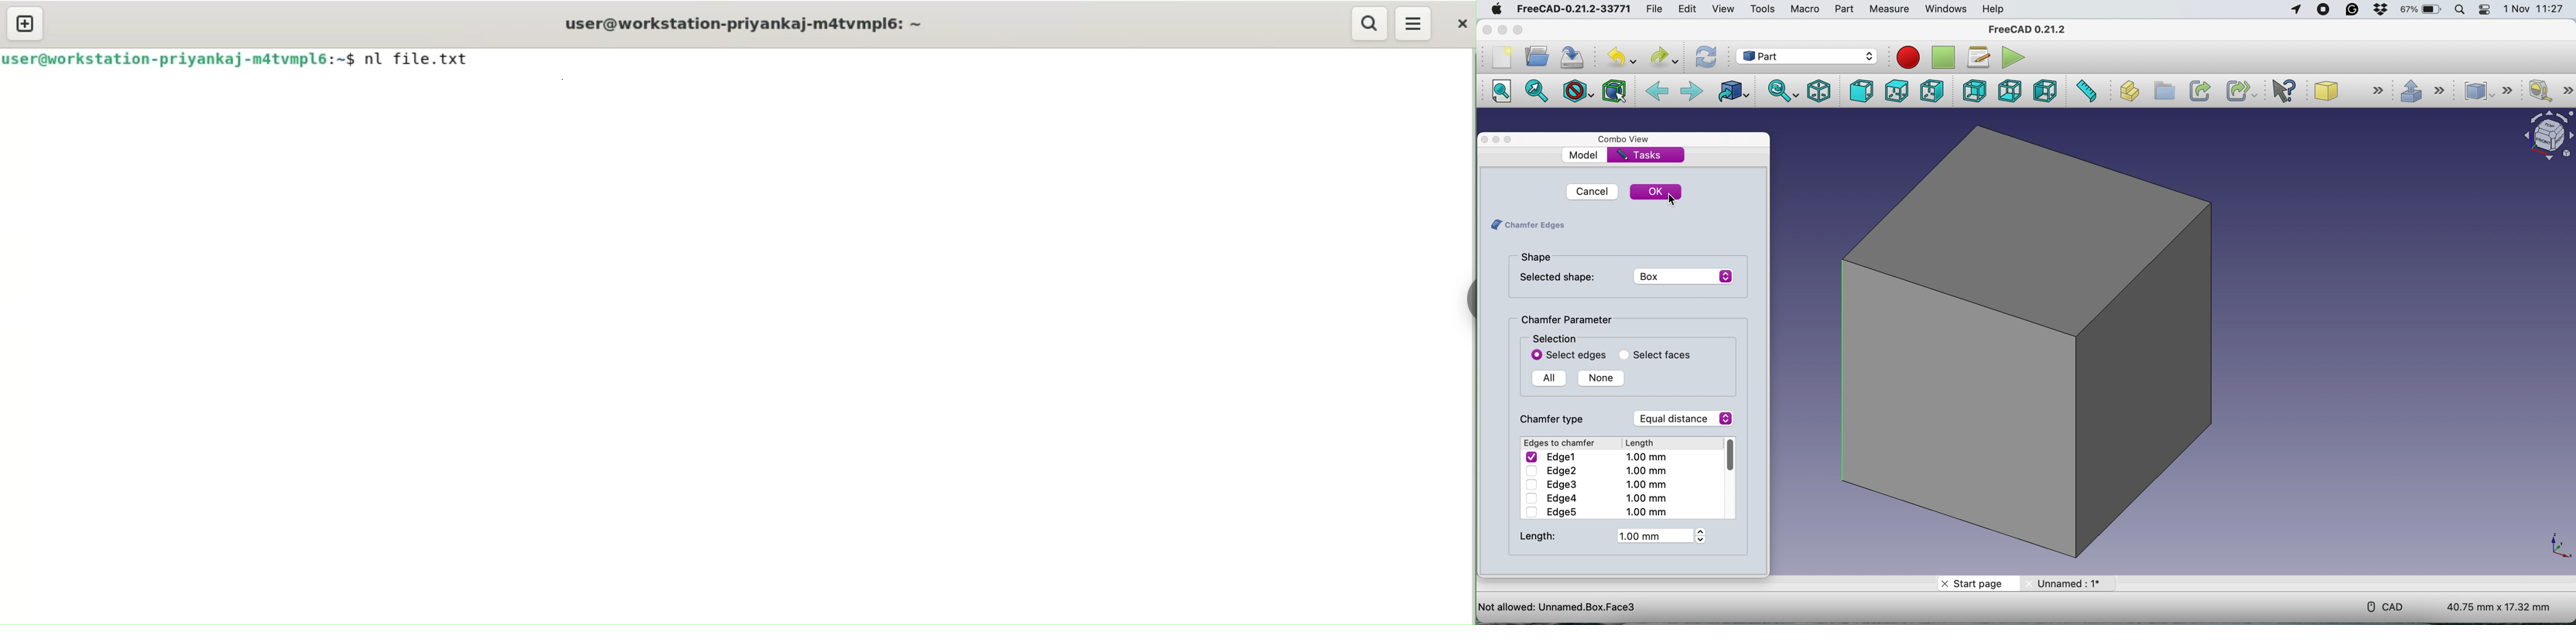 Image resolution: width=2576 pixels, height=644 pixels. I want to click on open, so click(1538, 57).